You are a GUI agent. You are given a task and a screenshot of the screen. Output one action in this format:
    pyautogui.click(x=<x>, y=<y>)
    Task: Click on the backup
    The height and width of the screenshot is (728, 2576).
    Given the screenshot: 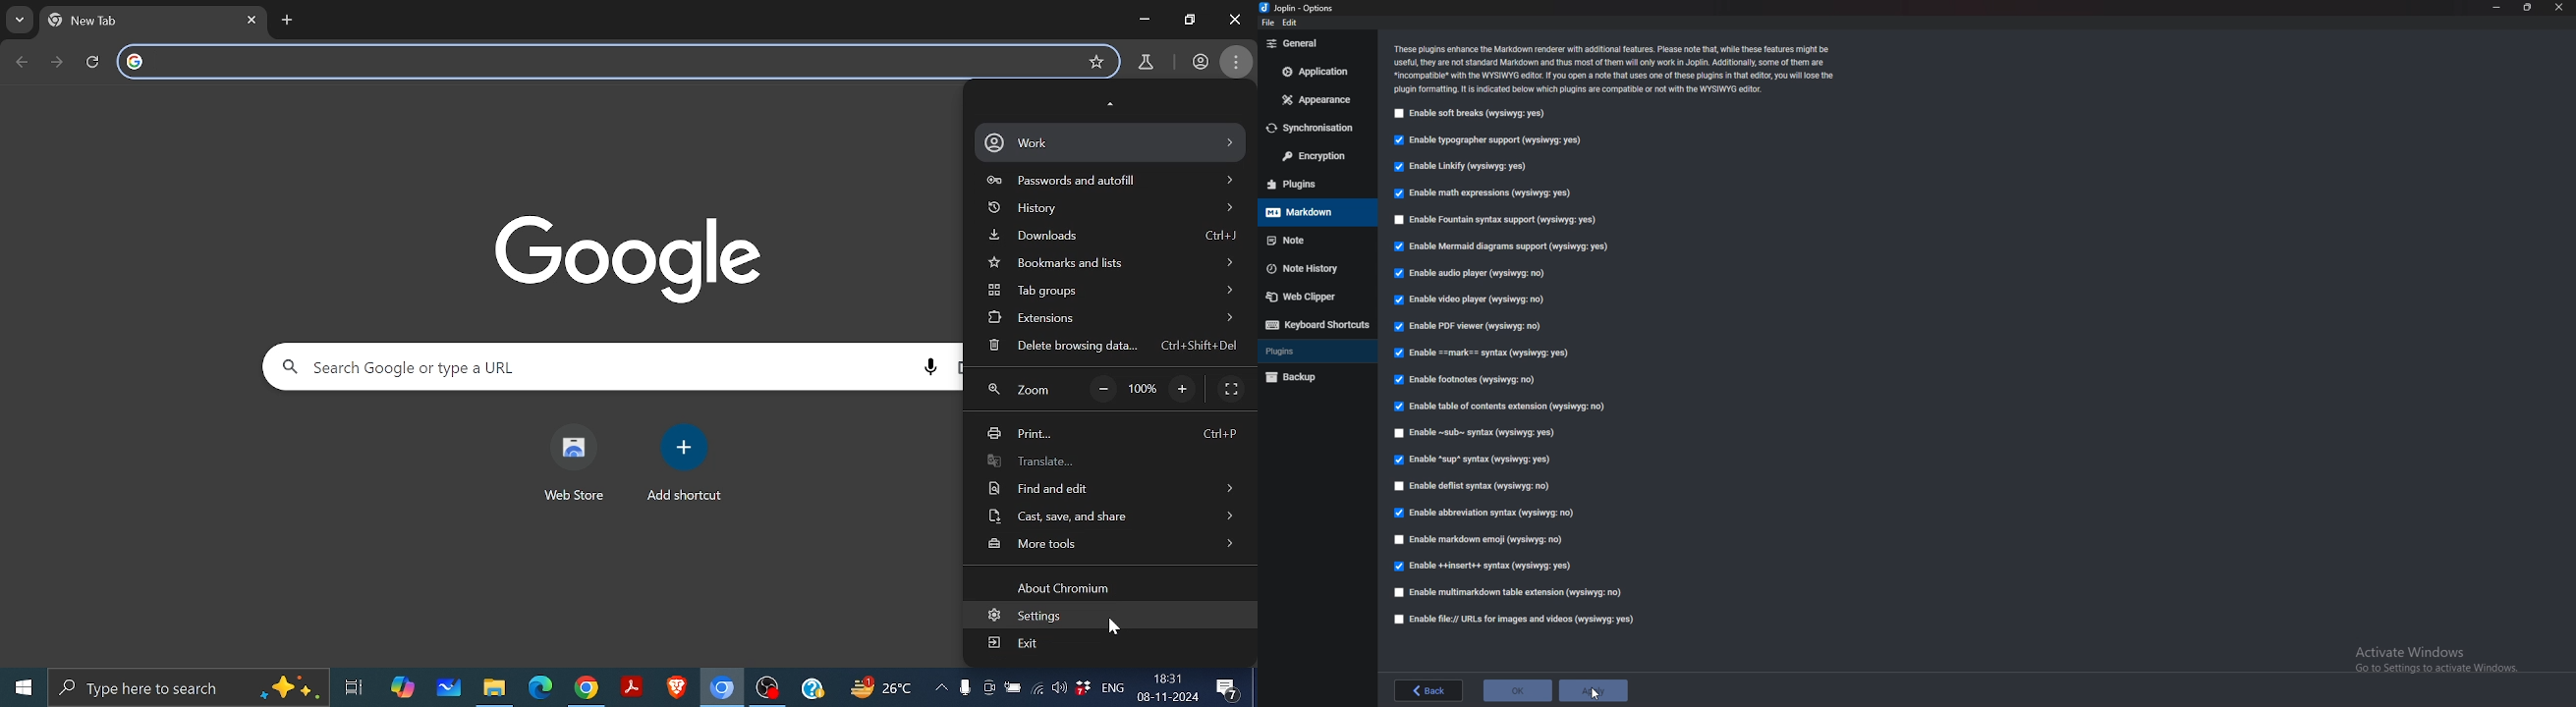 What is the action you would take?
    pyautogui.click(x=1315, y=377)
    